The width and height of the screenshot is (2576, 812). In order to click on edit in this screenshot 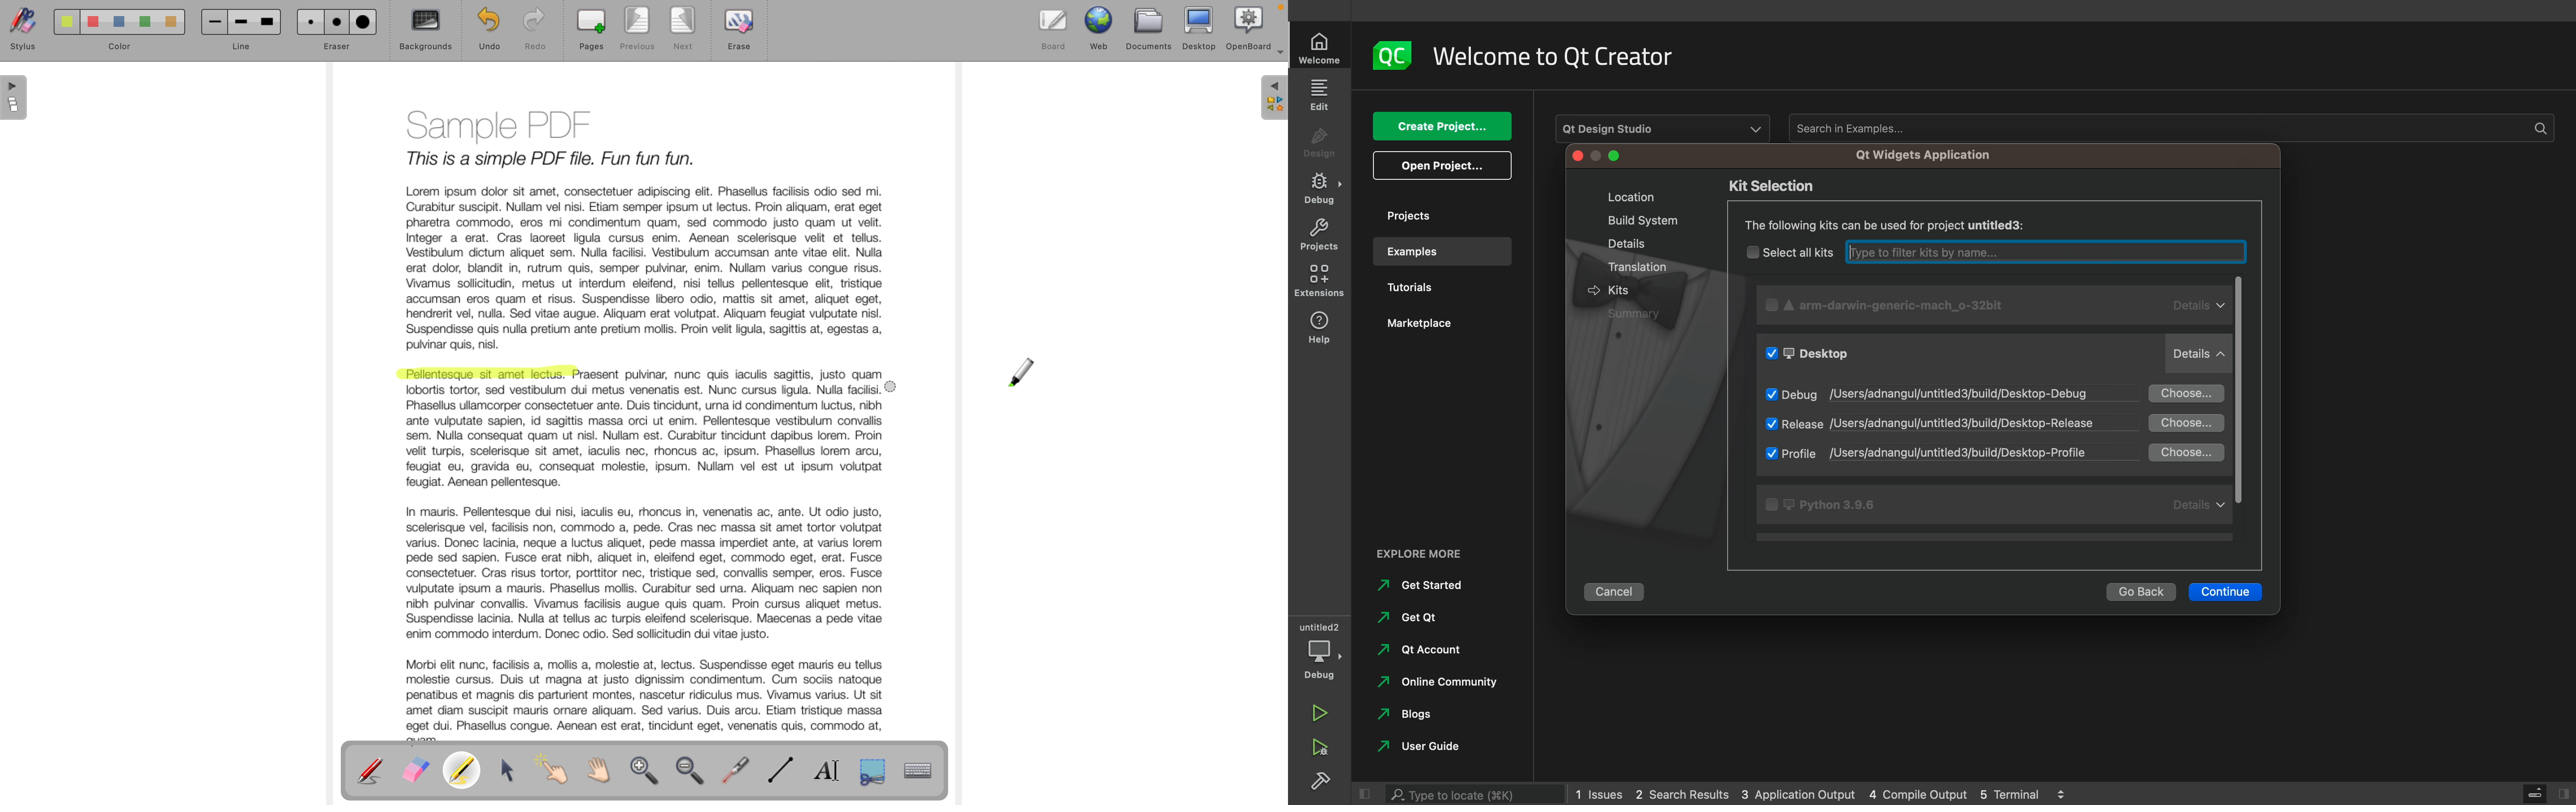, I will do `click(1322, 94)`.